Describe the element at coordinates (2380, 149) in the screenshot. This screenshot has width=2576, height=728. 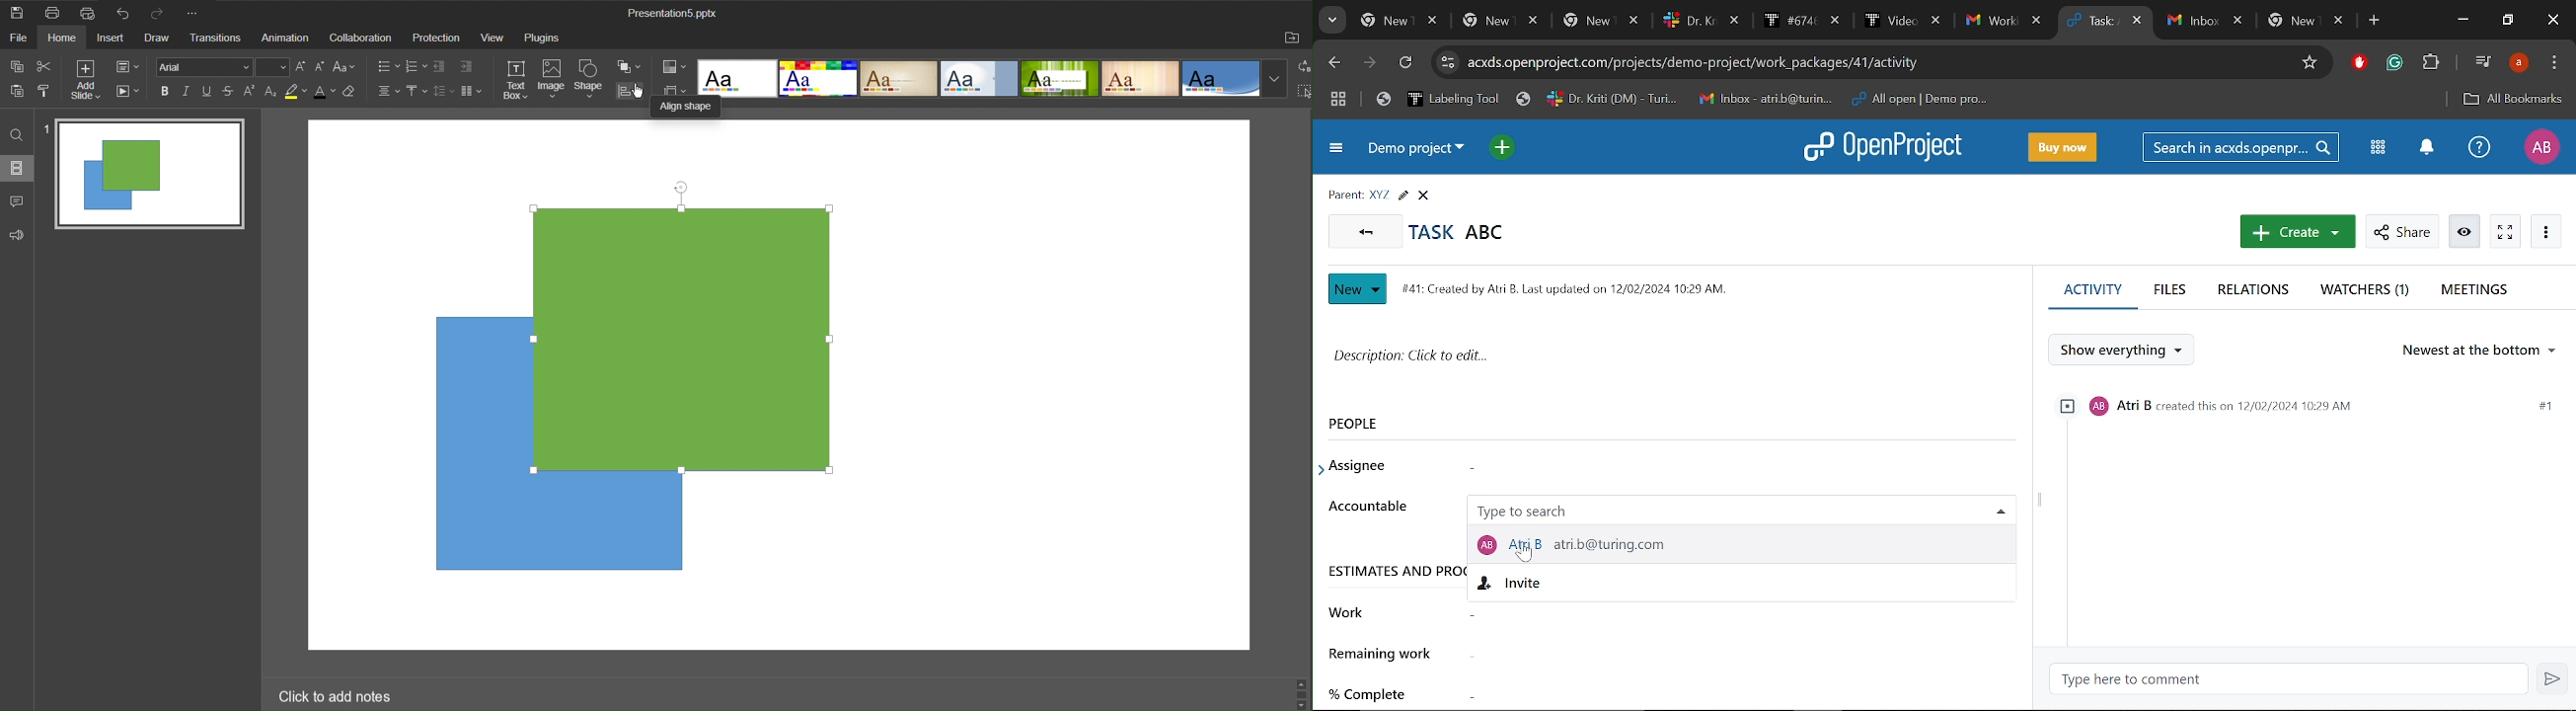
I see `Modules` at that location.